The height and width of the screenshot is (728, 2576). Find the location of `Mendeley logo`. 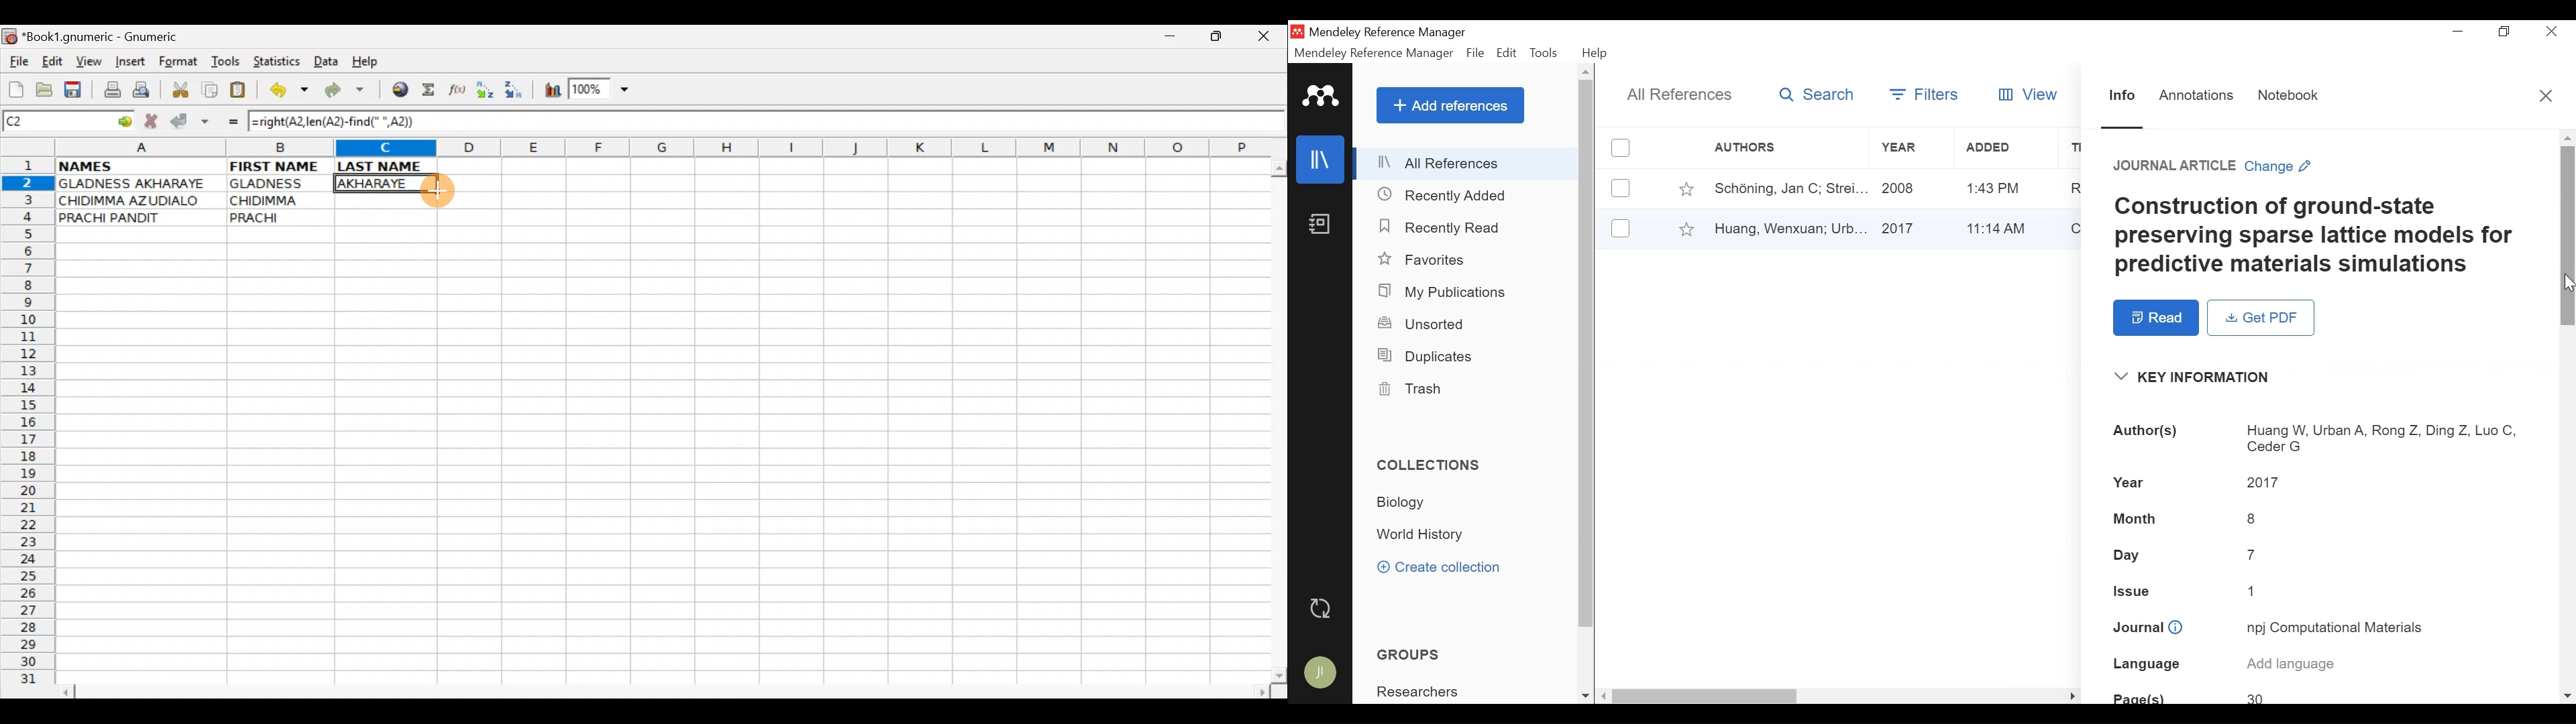

Mendeley logo is located at coordinates (1322, 97).